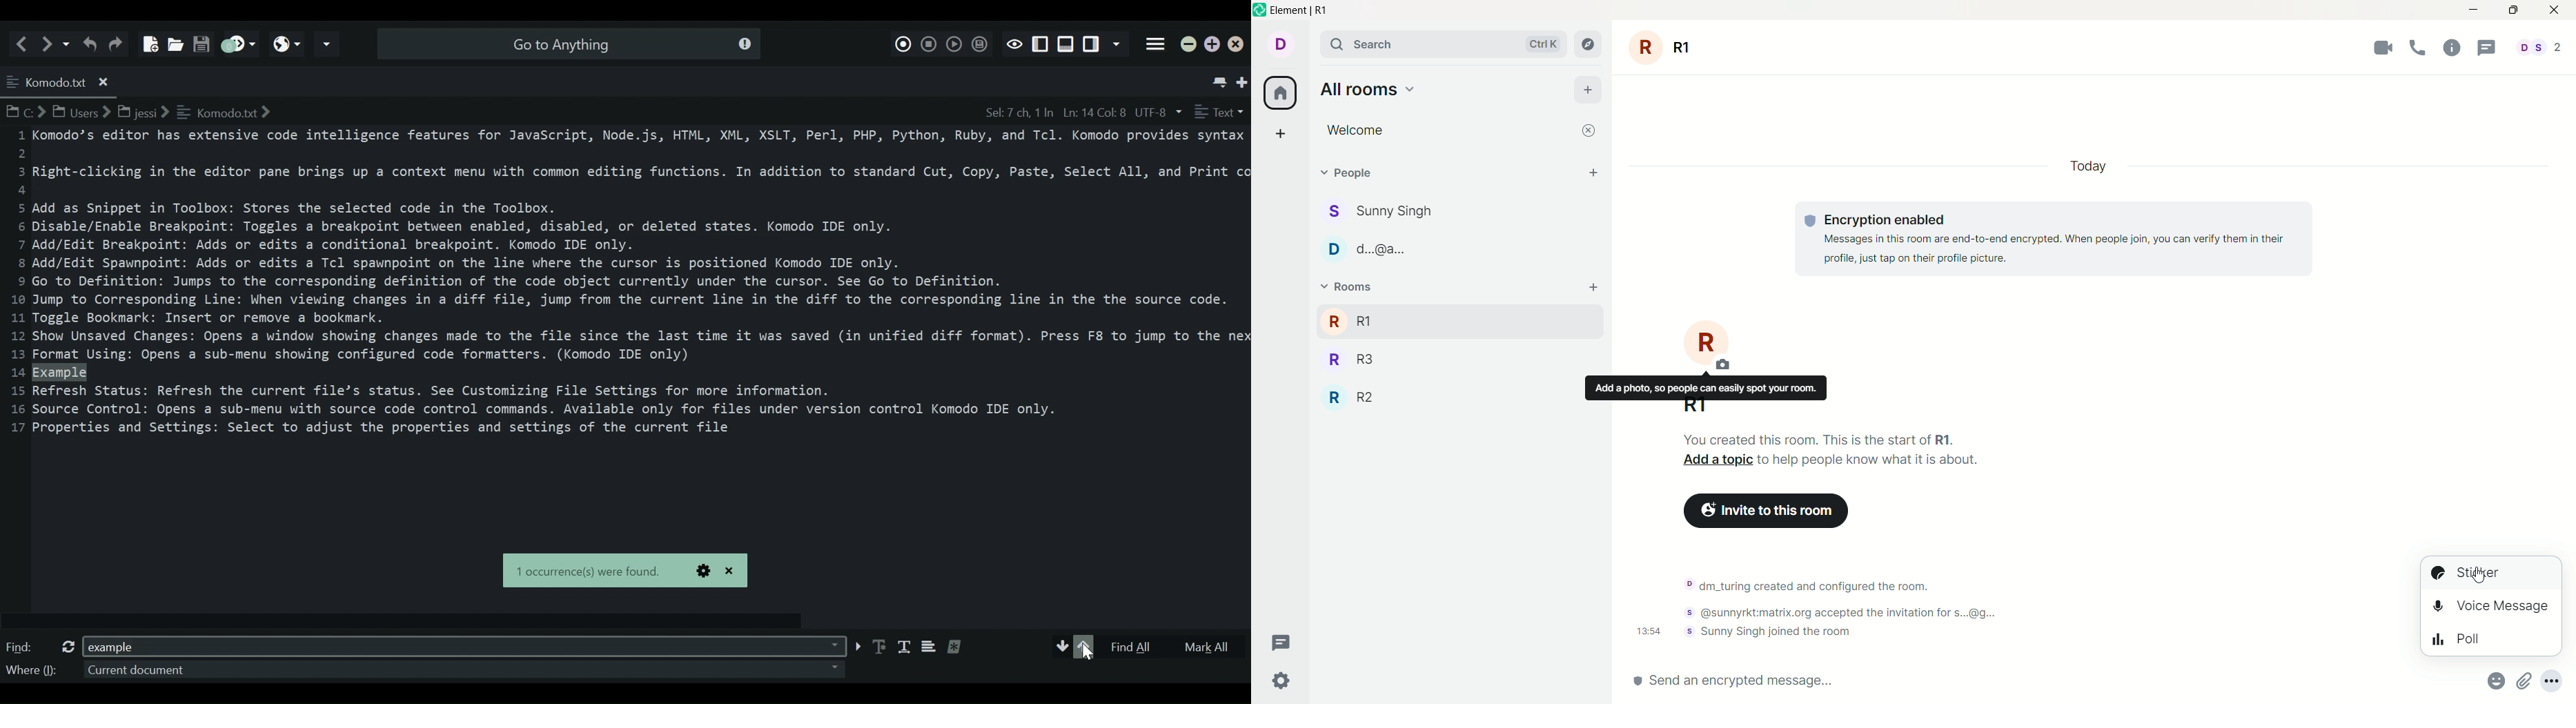 The height and width of the screenshot is (728, 2576). What do you see at coordinates (1279, 92) in the screenshot?
I see `home` at bounding box center [1279, 92].